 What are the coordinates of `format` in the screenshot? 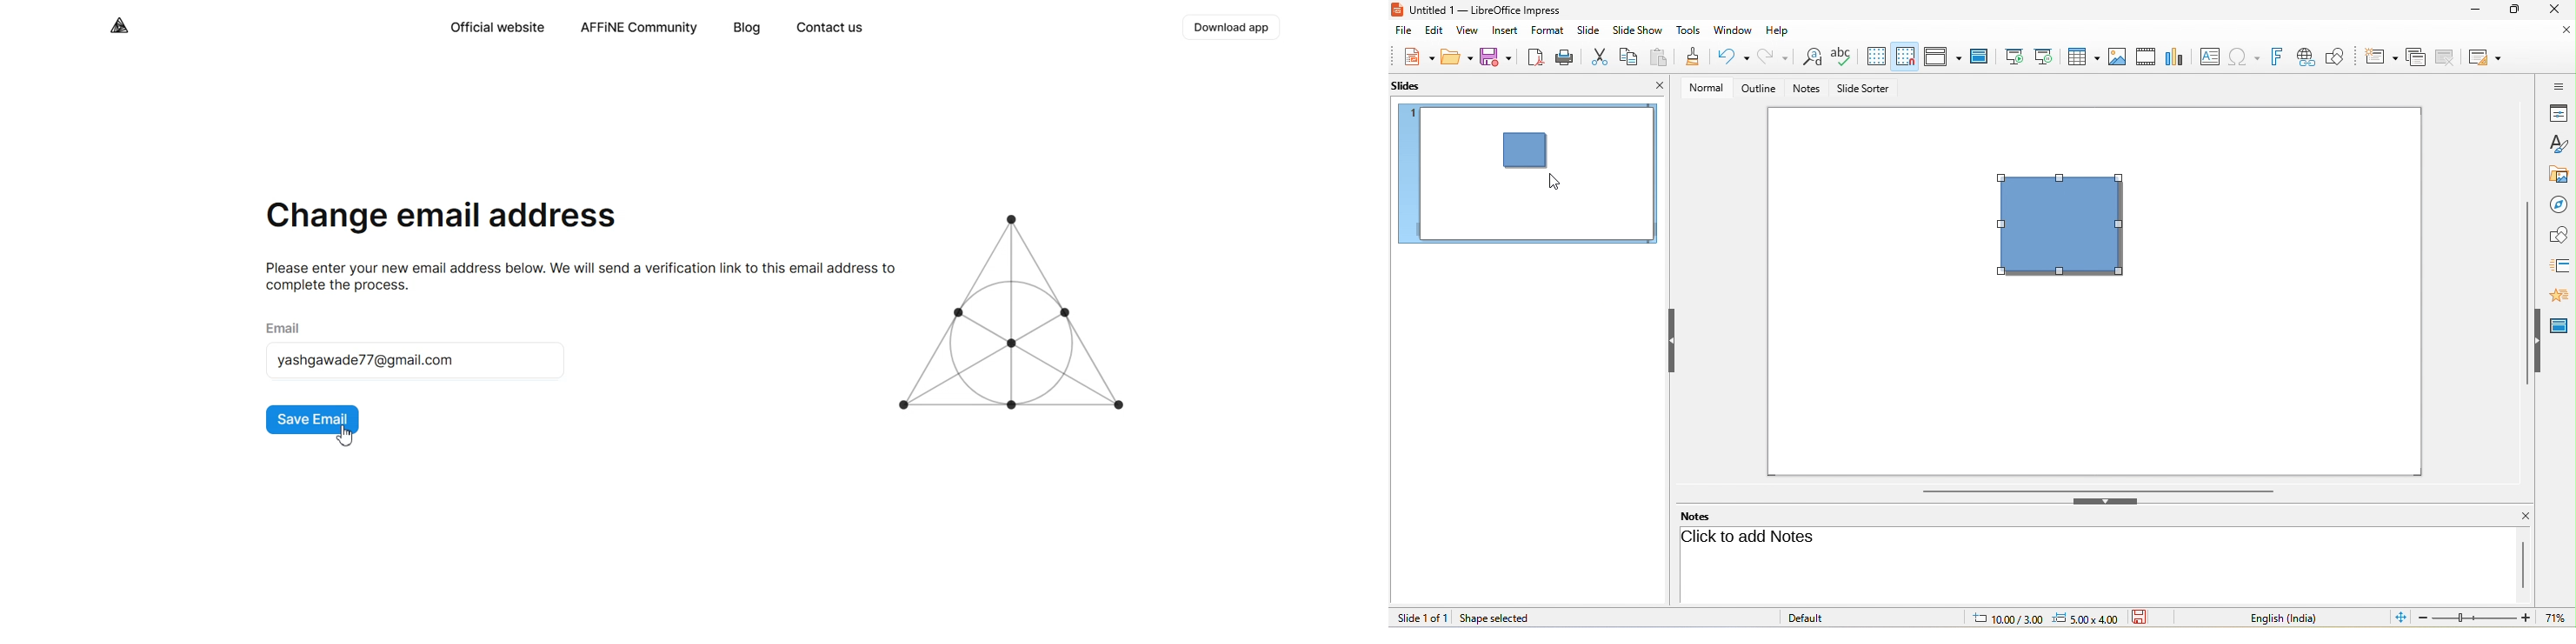 It's located at (1548, 30).